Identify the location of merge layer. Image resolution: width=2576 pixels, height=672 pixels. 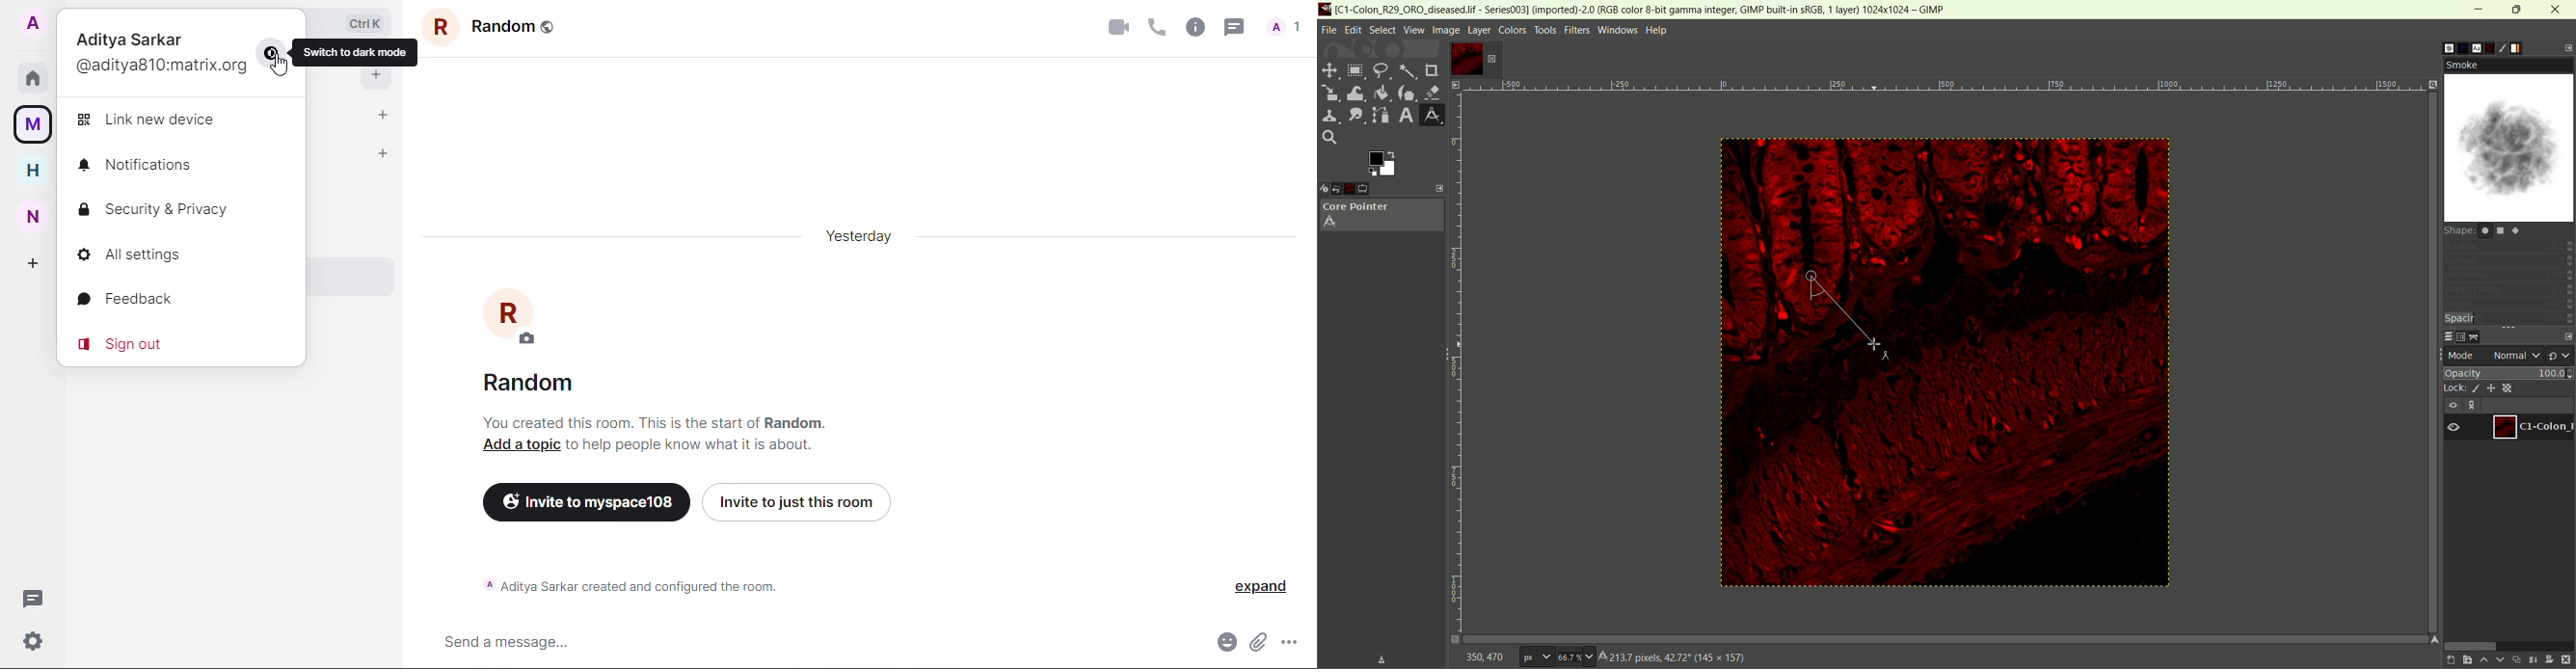
(2533, 660).